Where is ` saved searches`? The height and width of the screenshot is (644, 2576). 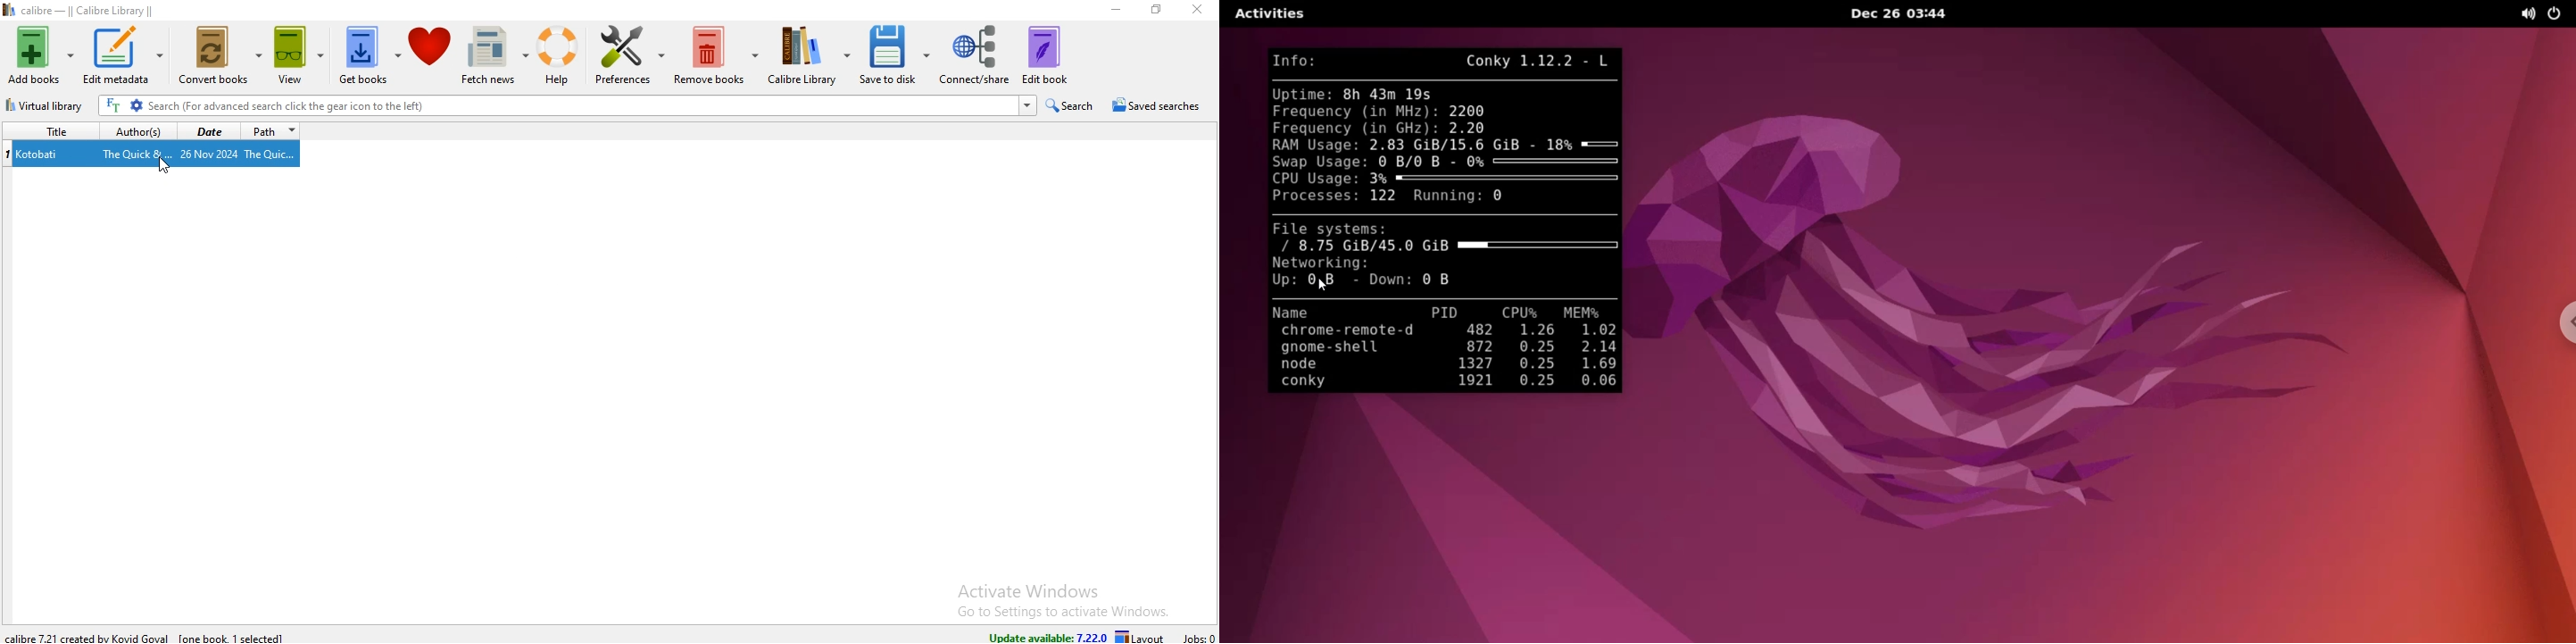  saved searches is located at coordinates (1154, 105).